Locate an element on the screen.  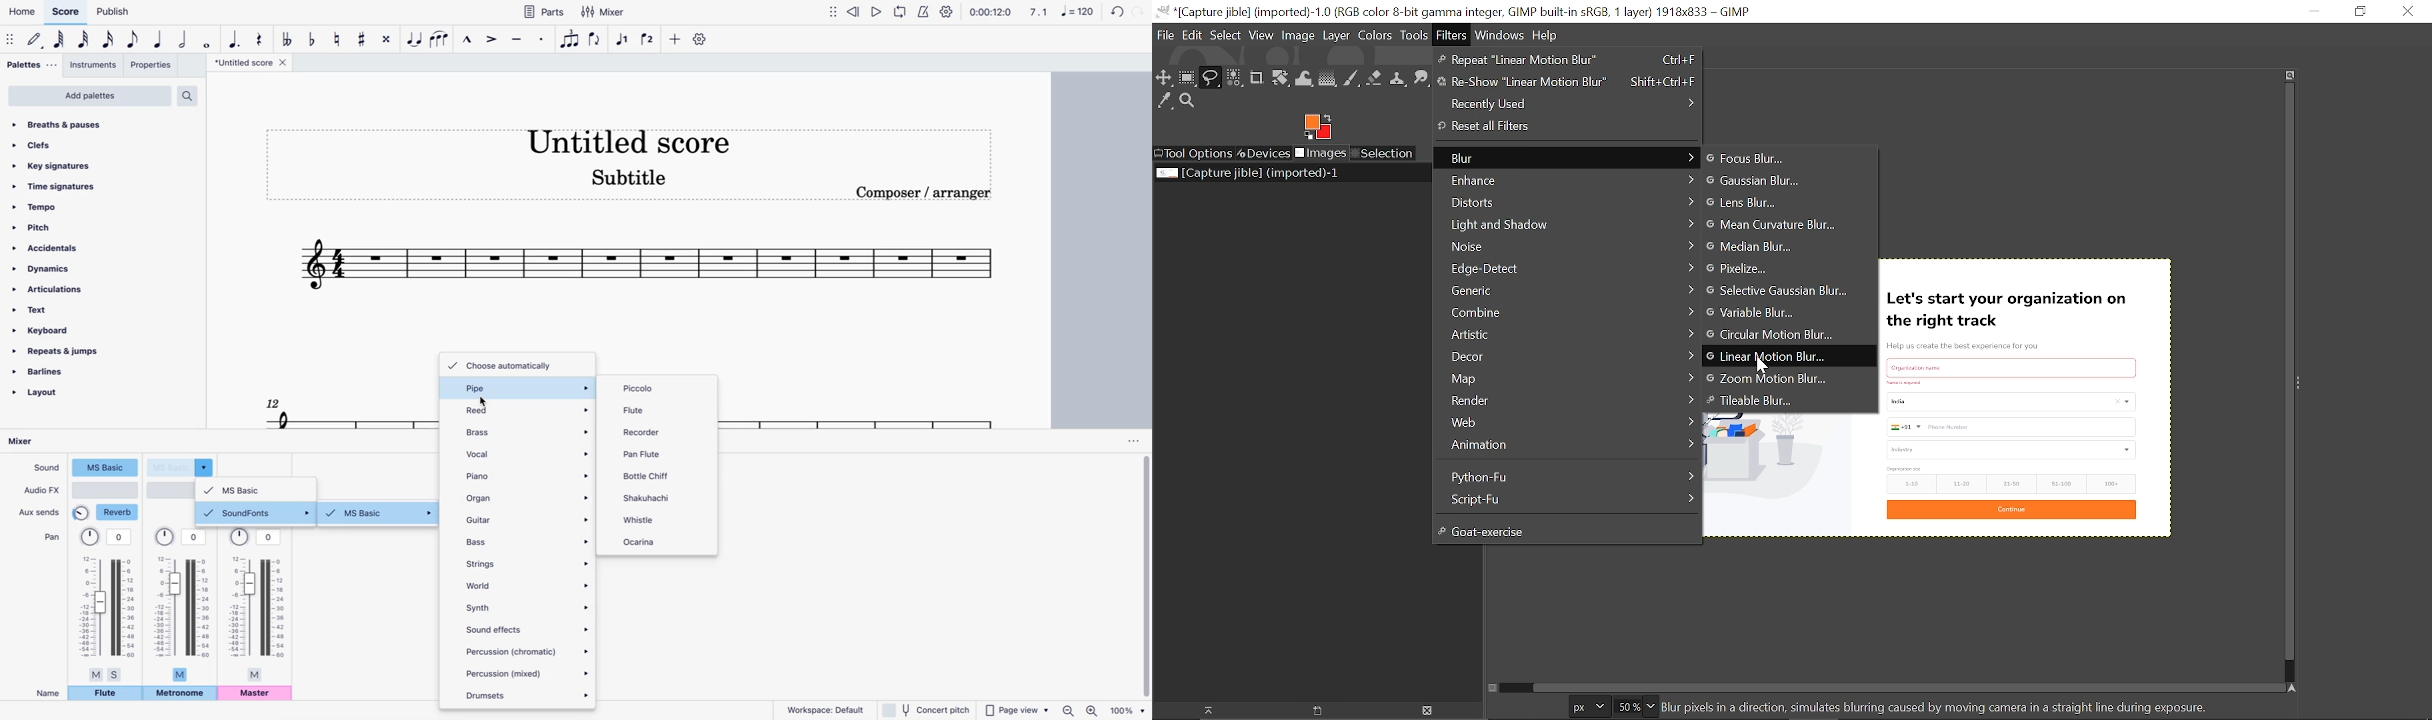
Goat-exercise is located at coordinates (1560, 530).